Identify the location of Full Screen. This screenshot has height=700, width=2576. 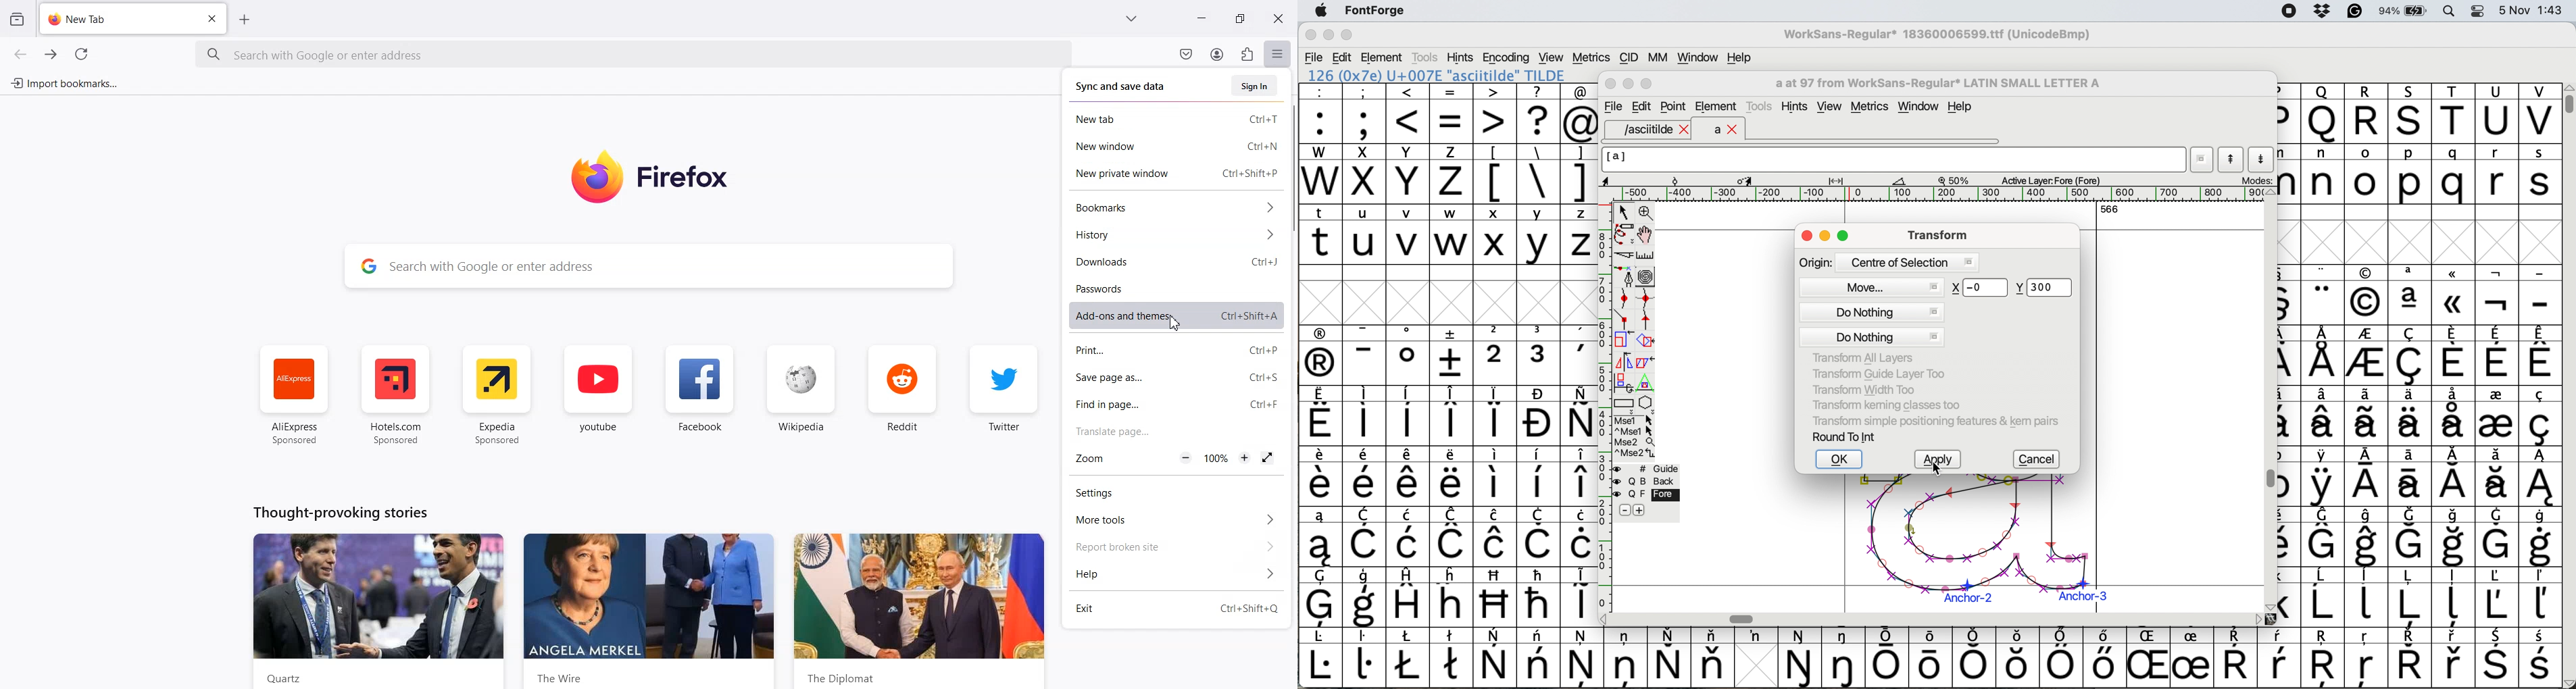
(1267, 458).